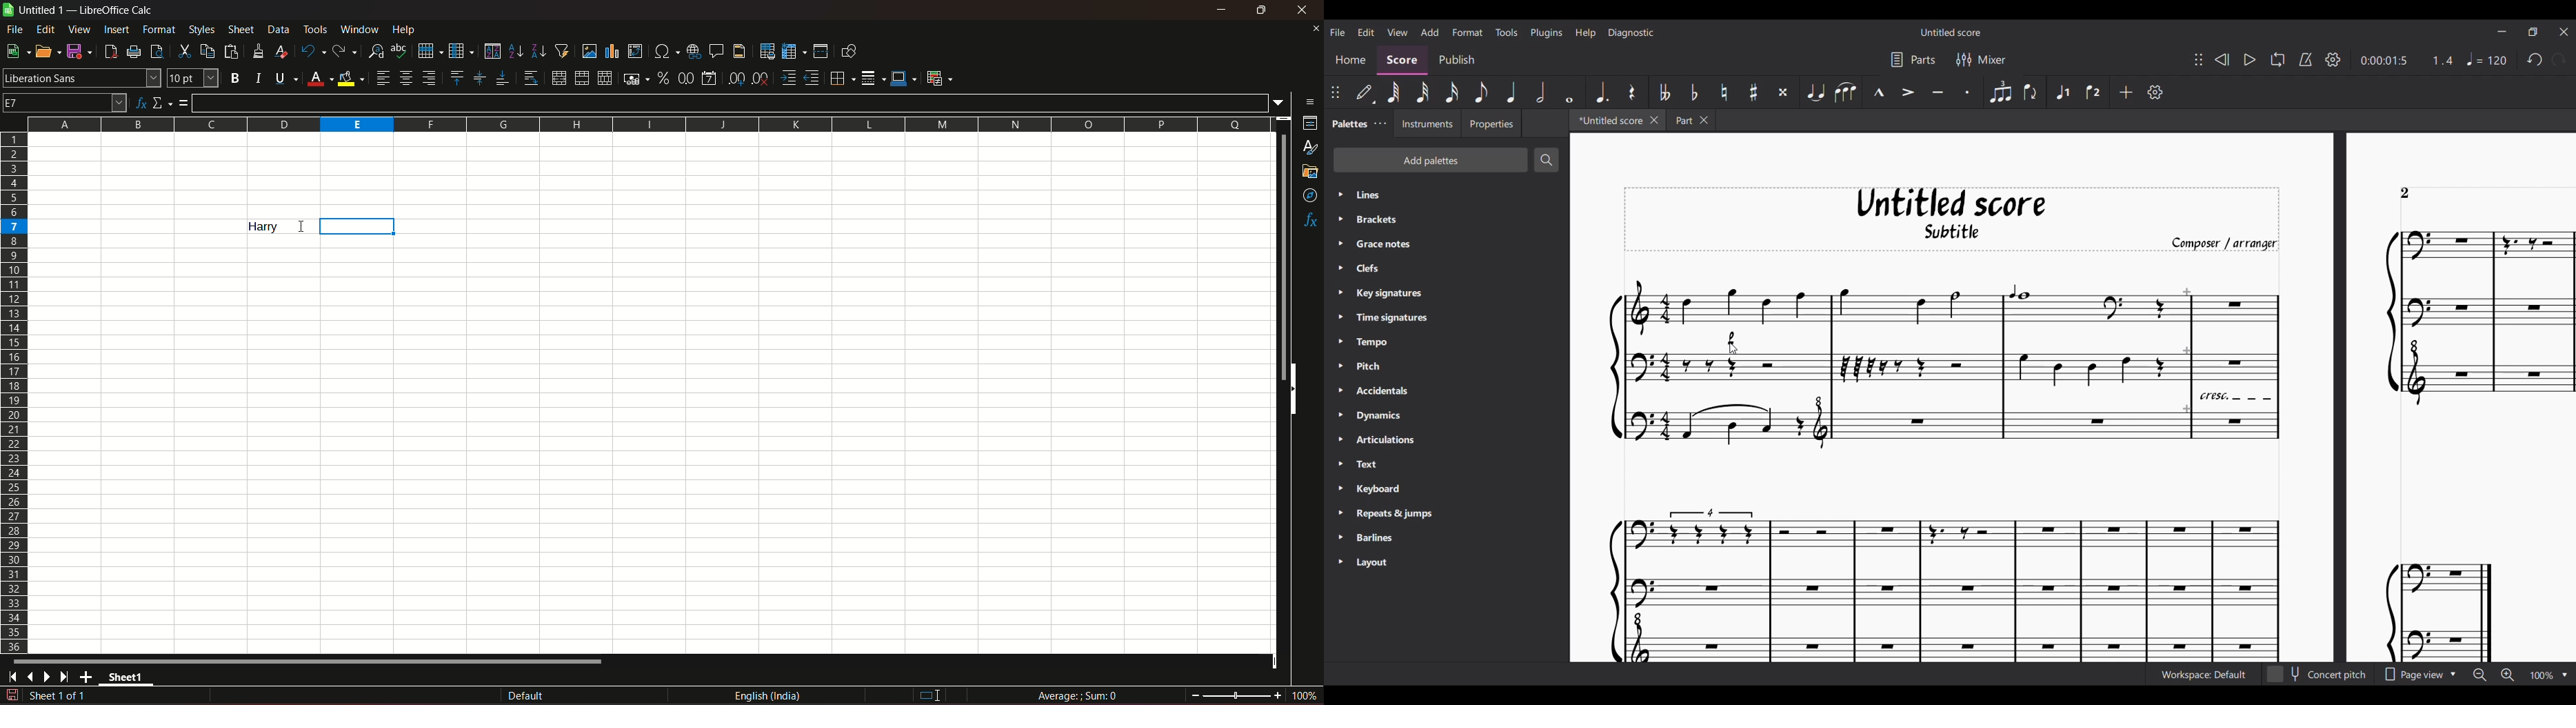 This screenshot has width=2576, height=728. I want to click on undo, so click(312, 50).